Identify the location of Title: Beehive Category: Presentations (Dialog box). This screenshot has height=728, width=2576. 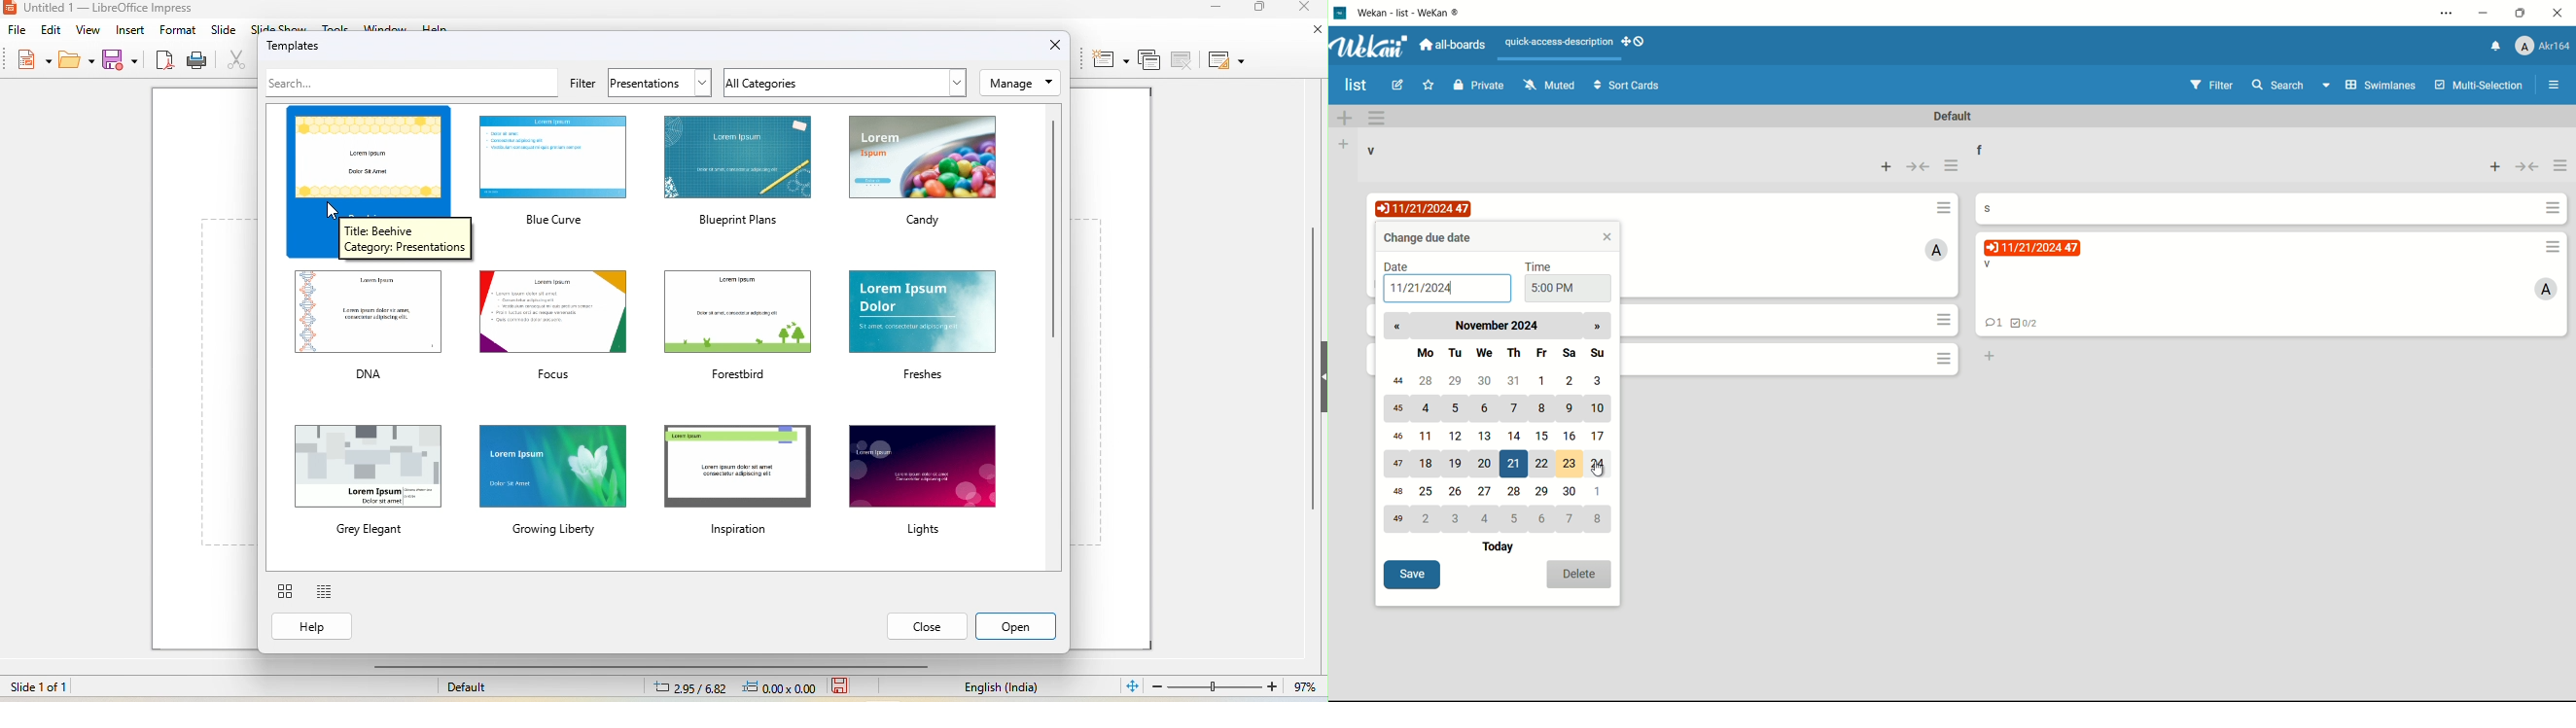
(405, 239).